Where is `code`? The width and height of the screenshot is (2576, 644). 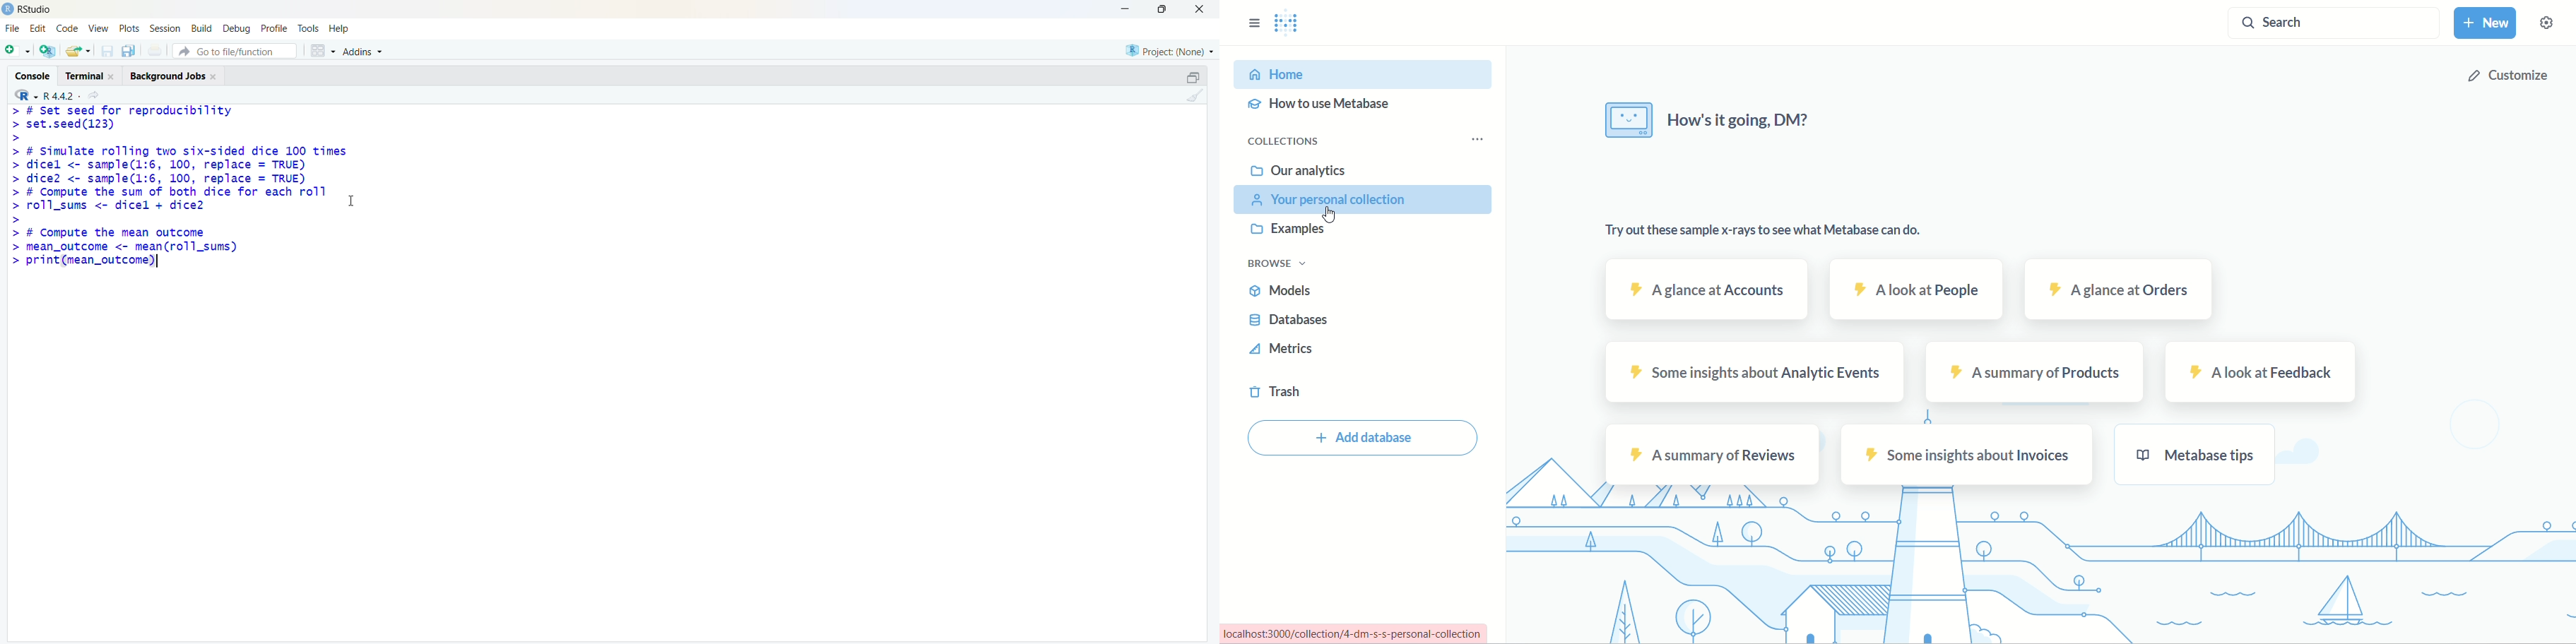 code is located at coordinates (67, 29).